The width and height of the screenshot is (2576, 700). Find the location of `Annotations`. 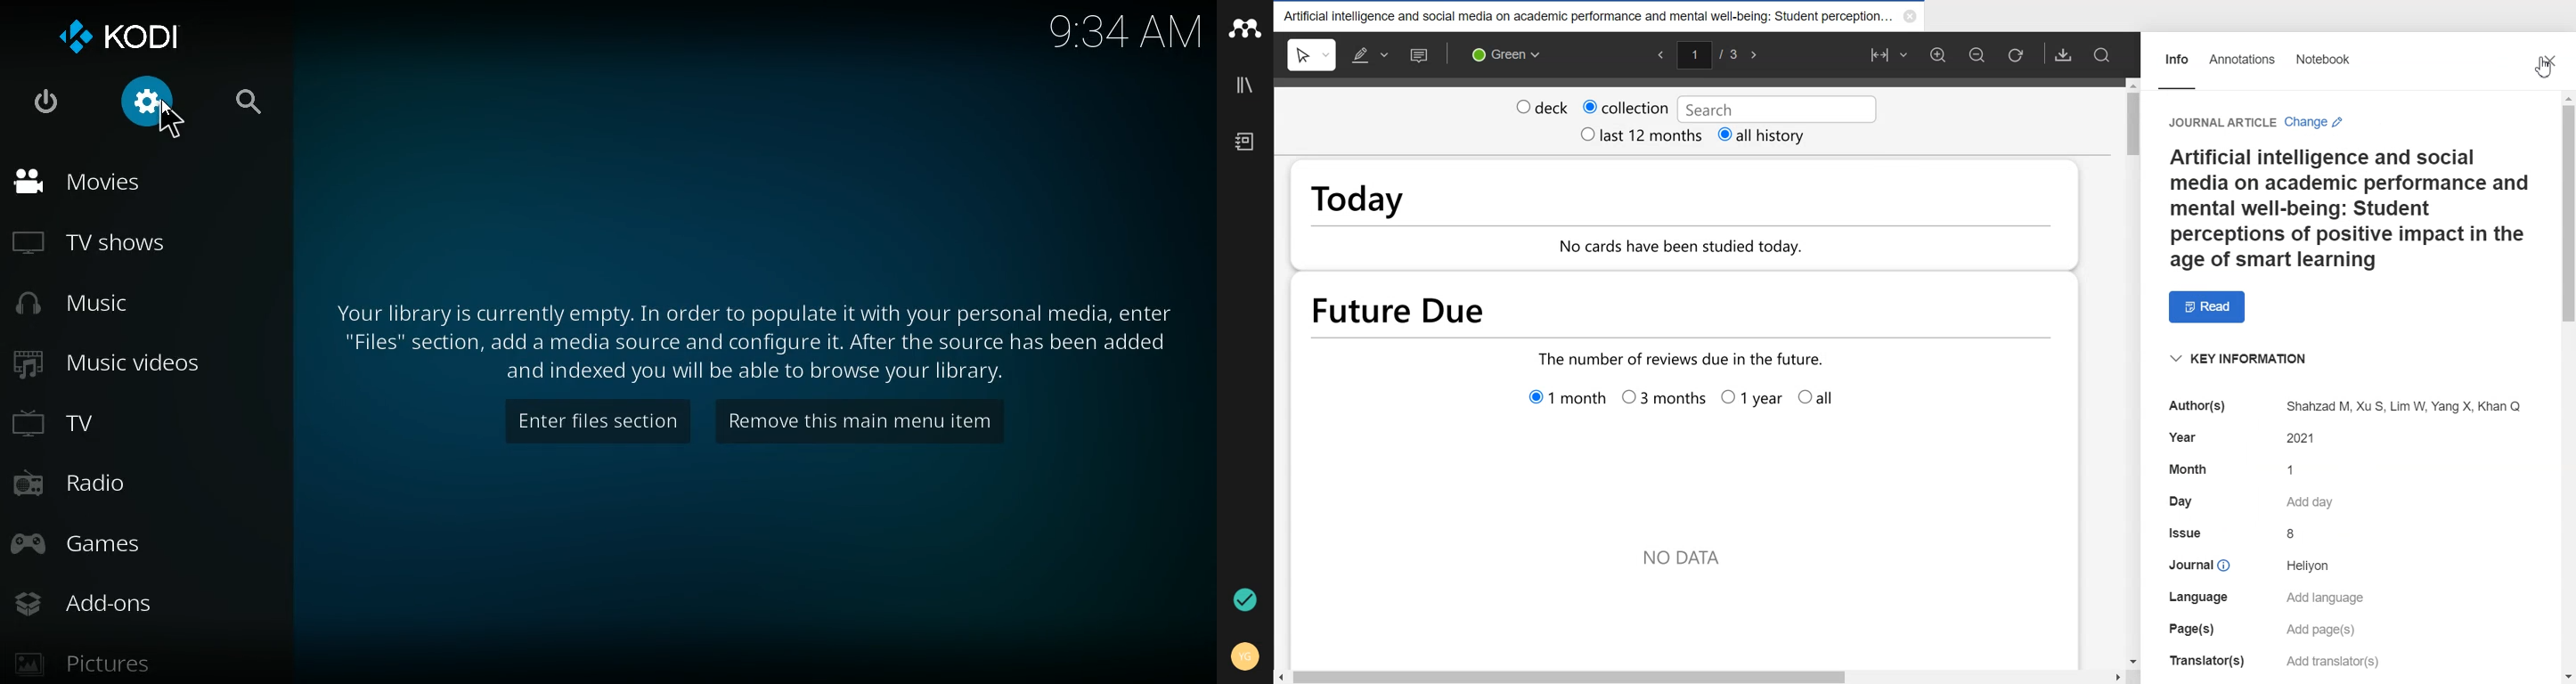

Annotations is located at coordinates (2246, 55).